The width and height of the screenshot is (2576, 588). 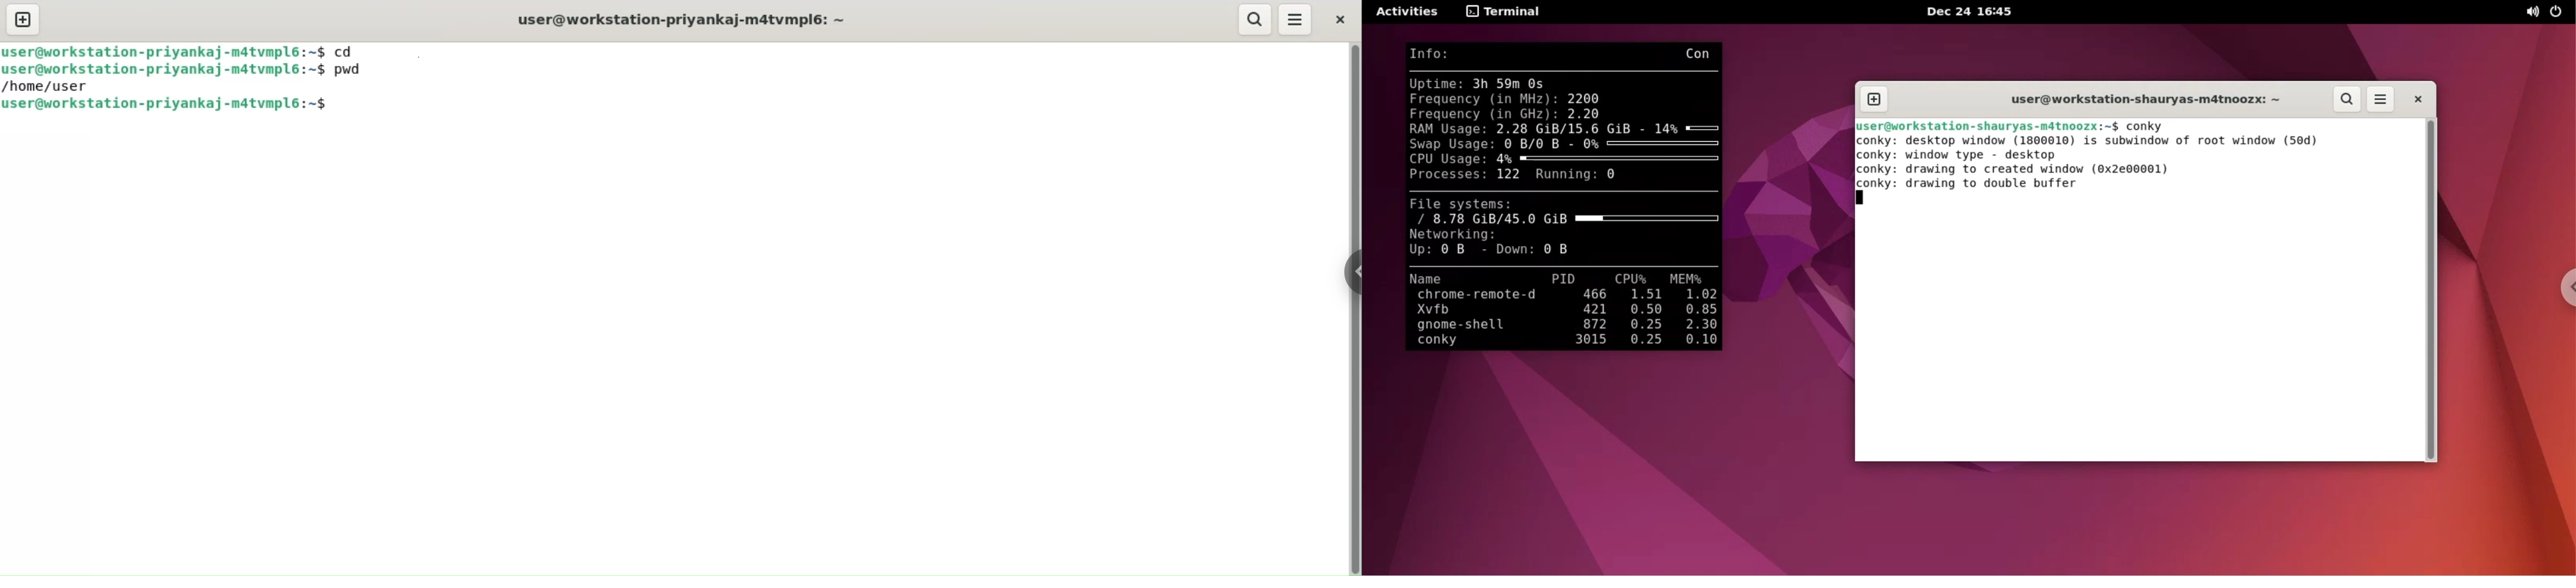 What do you see at coordinates (1353, 309) in the screenshot?
I see `verical scroll bar` at bounding box center [1353, 309].